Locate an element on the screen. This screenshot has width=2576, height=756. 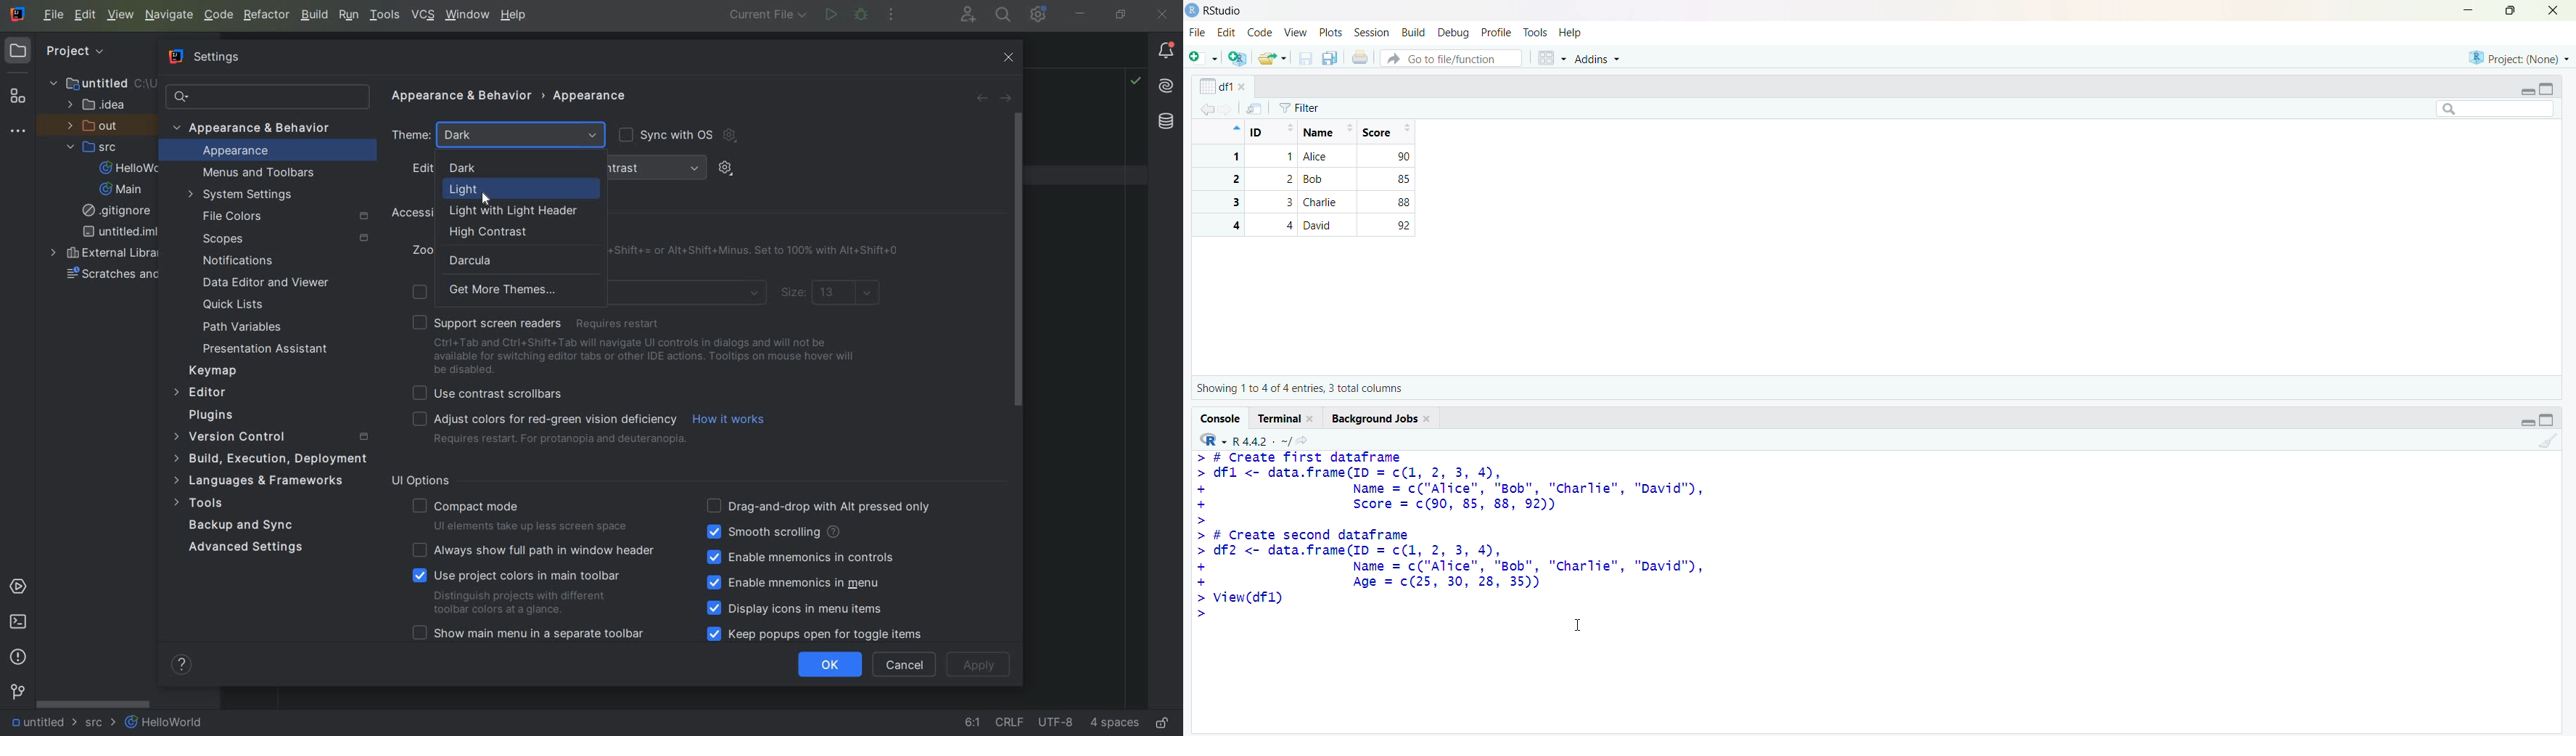
Collapse/expand  is located at coordinates (2527, 422).